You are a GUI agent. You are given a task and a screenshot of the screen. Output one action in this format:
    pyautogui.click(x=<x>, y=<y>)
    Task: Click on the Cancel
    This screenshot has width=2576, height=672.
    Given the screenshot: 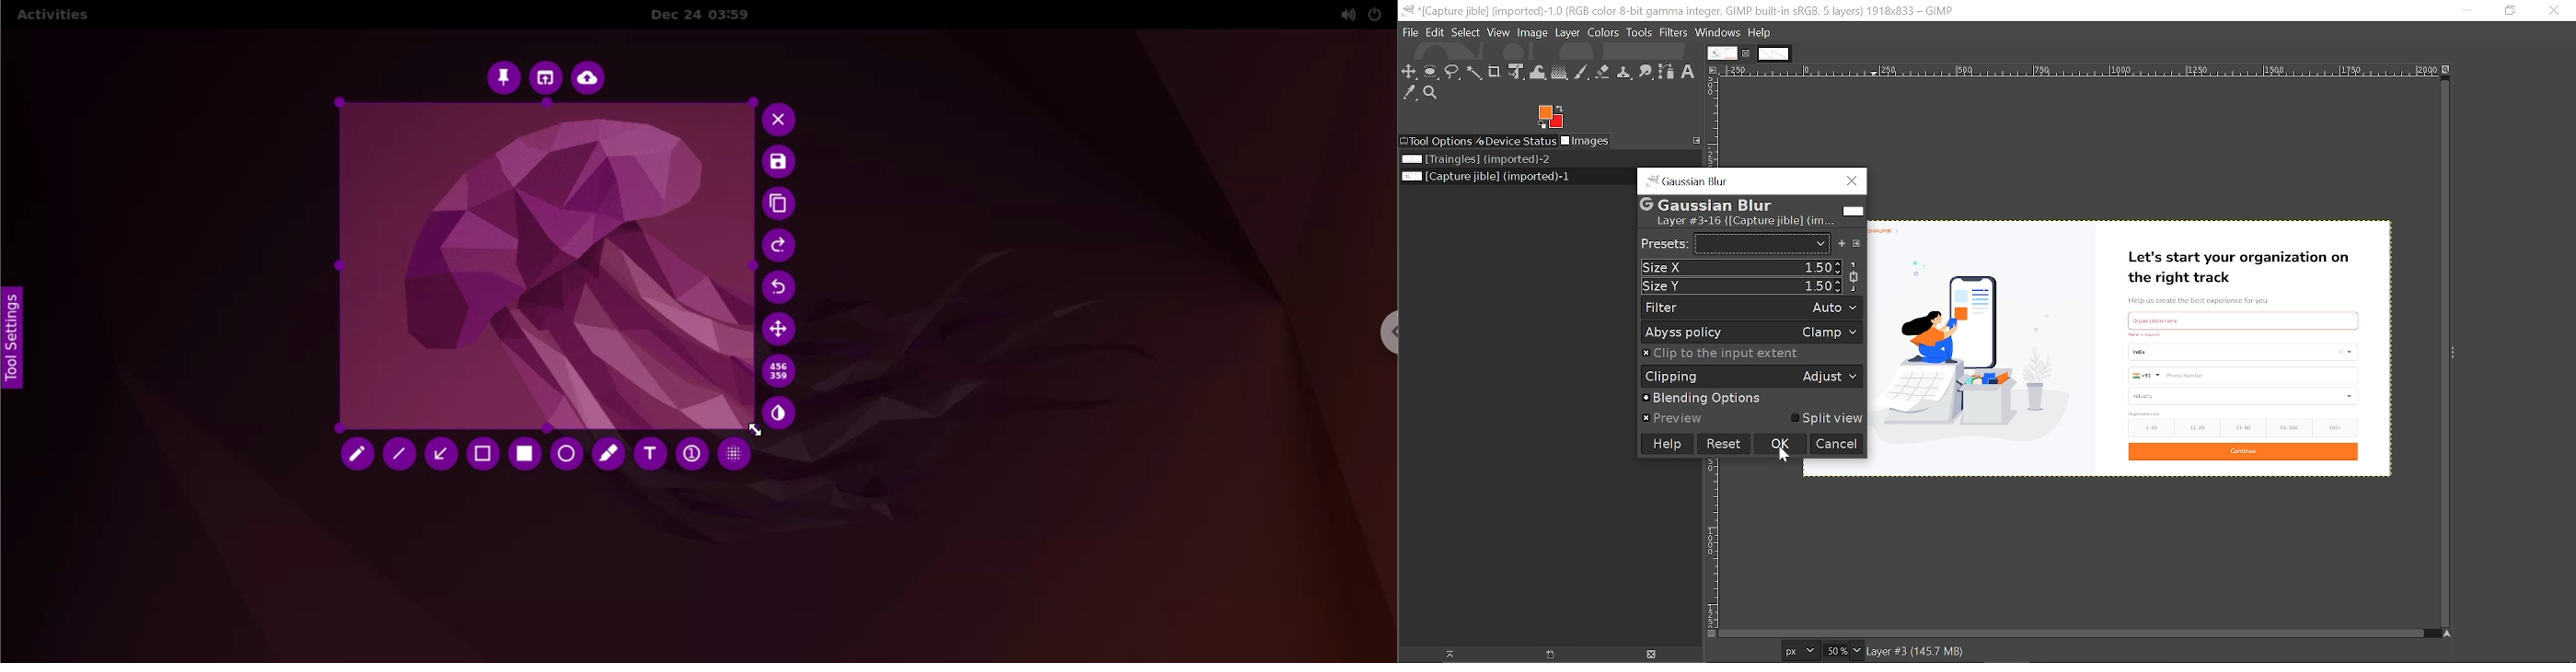 What is the action you would take?
    pyautogui.click(x=1838, y=445)
    